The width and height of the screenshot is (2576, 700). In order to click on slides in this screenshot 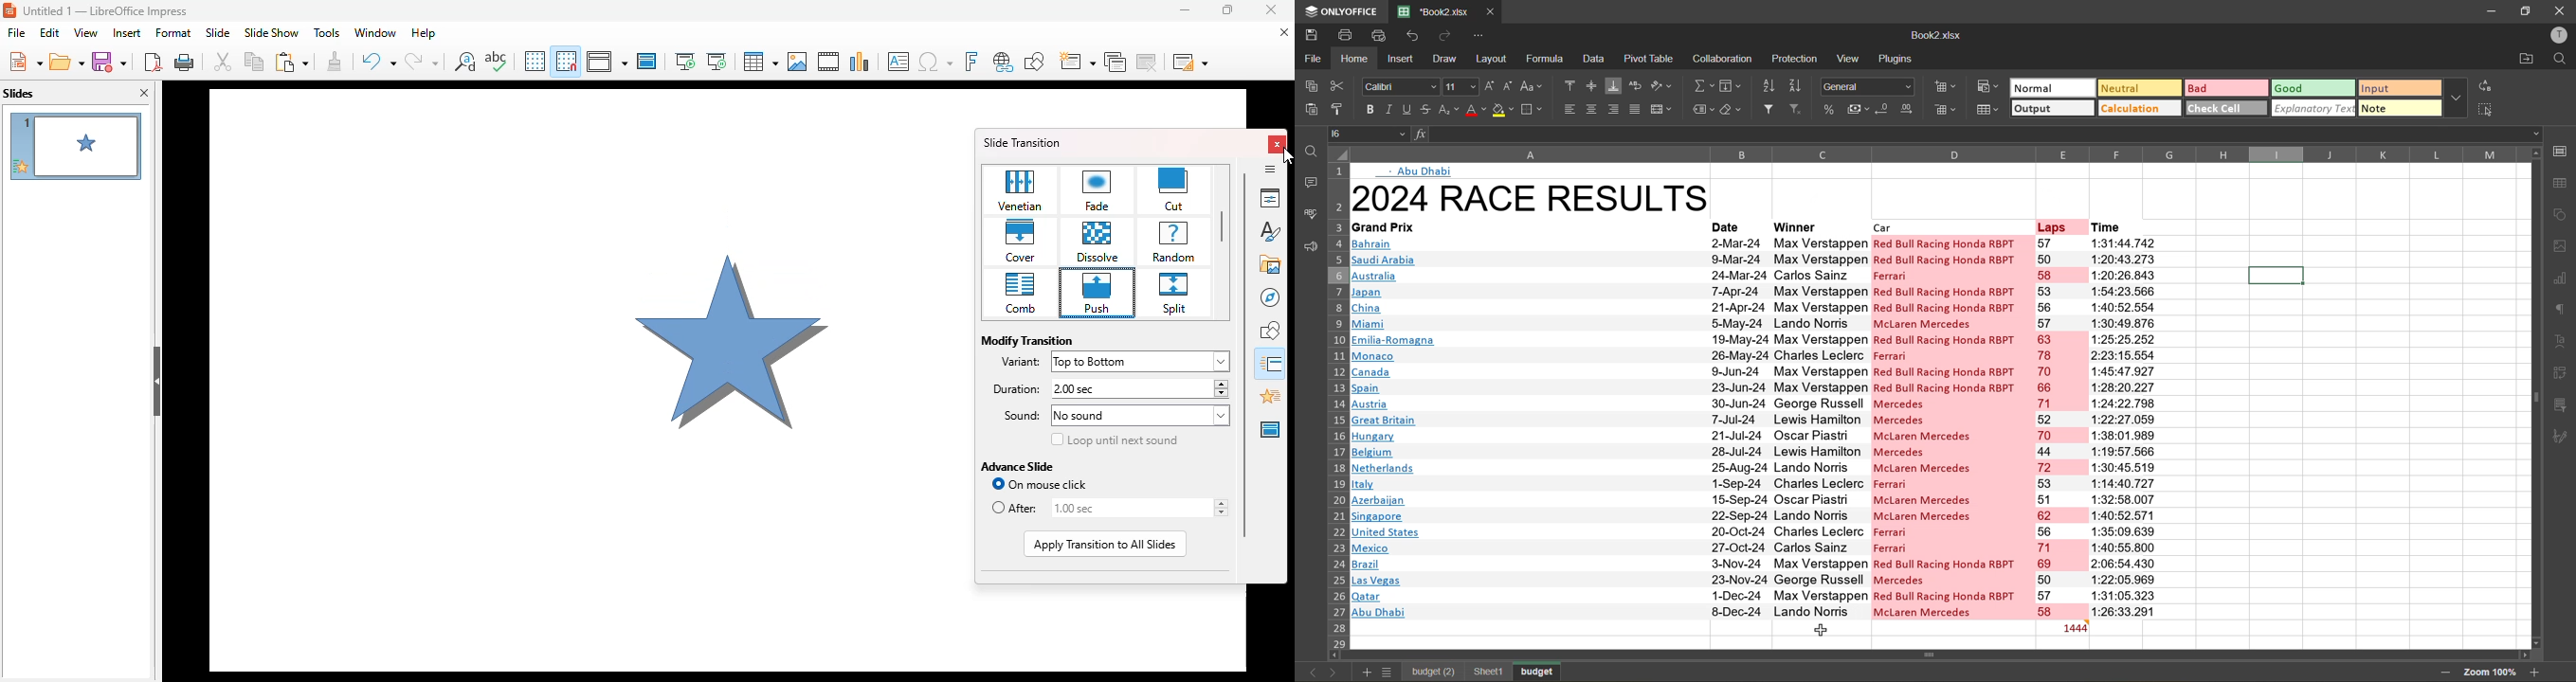, I will do `click(19, 93)`.